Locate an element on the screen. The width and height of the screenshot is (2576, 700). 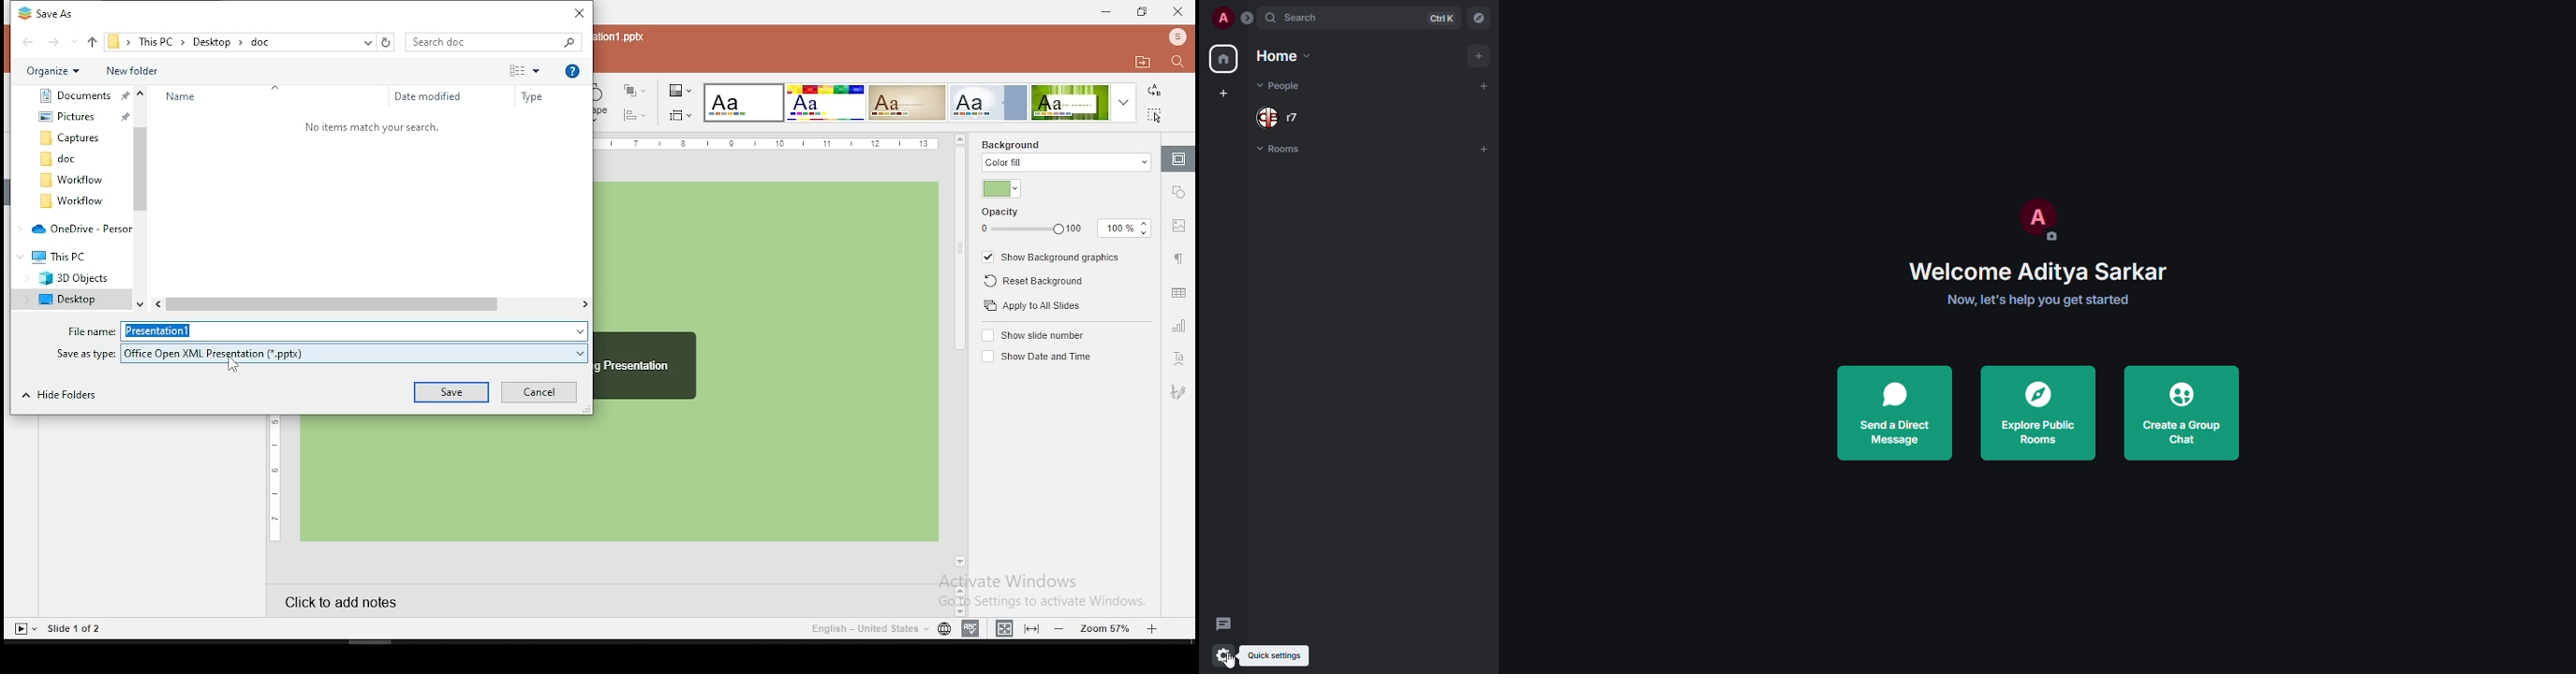
arrange objects is located at coordinates (635, 90).